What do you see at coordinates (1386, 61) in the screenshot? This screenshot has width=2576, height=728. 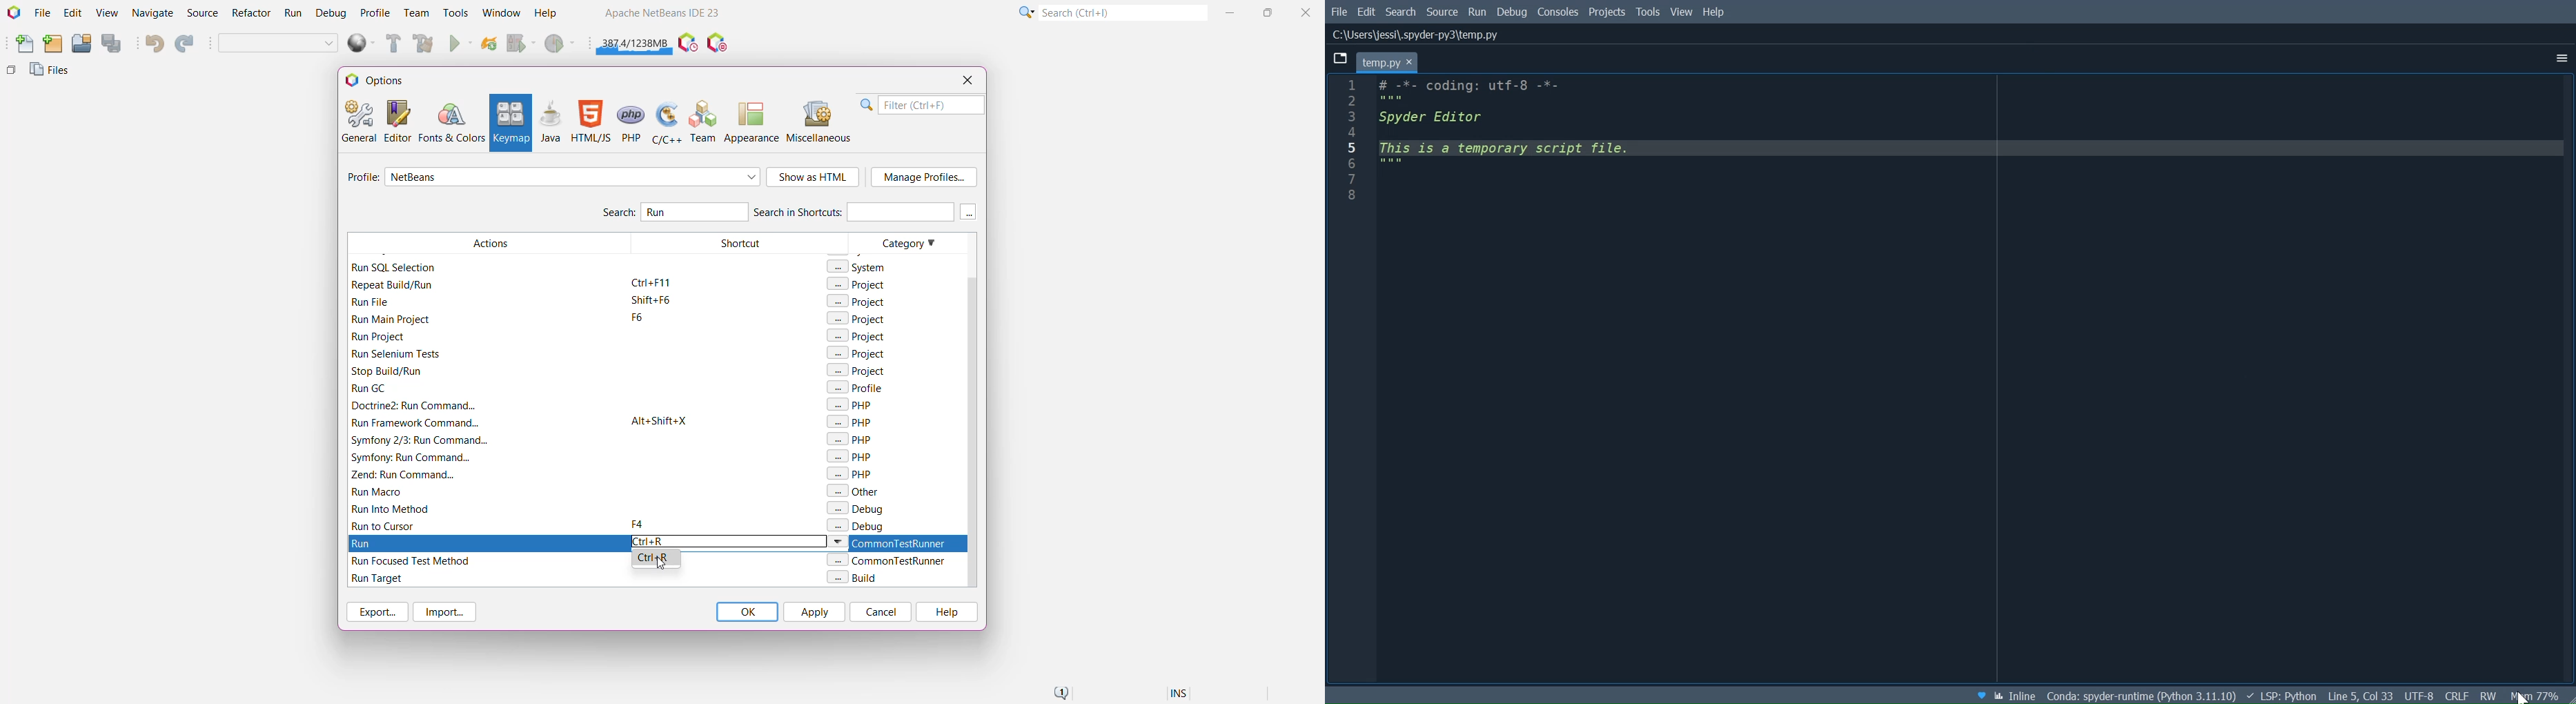 I see `Current tab` at bounding box center [1386, 61].